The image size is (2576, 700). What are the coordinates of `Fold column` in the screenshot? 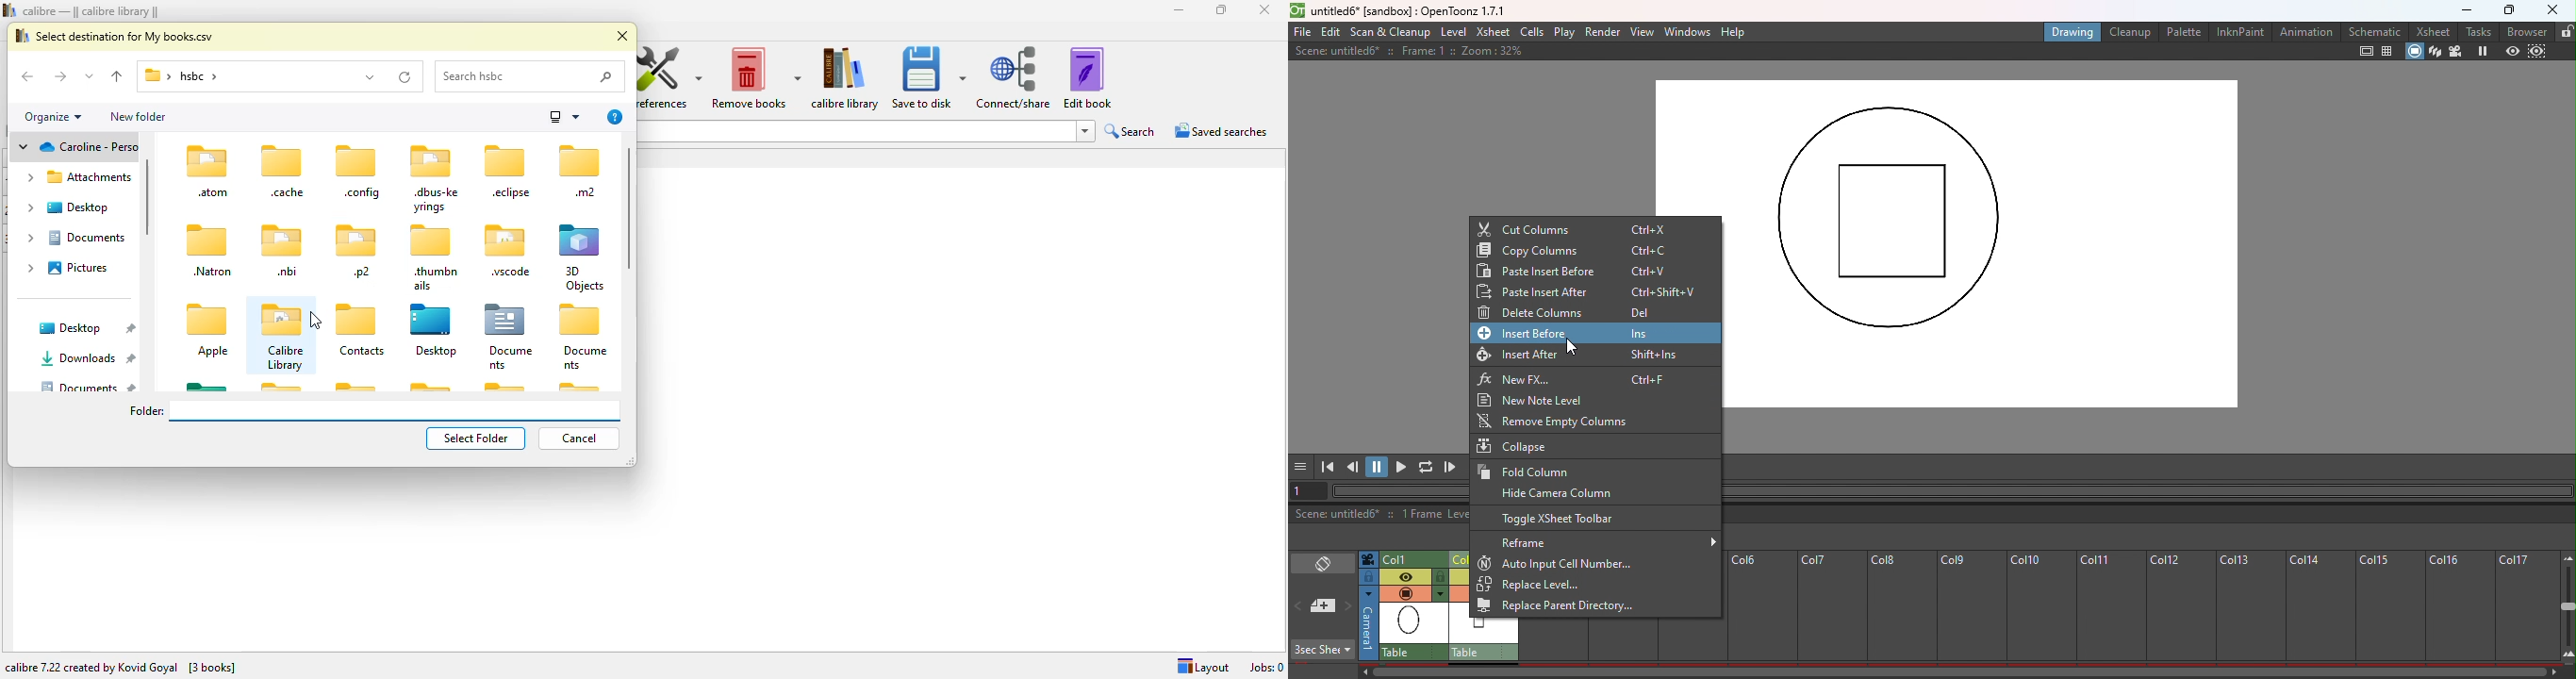 It's located at (1527, 472).